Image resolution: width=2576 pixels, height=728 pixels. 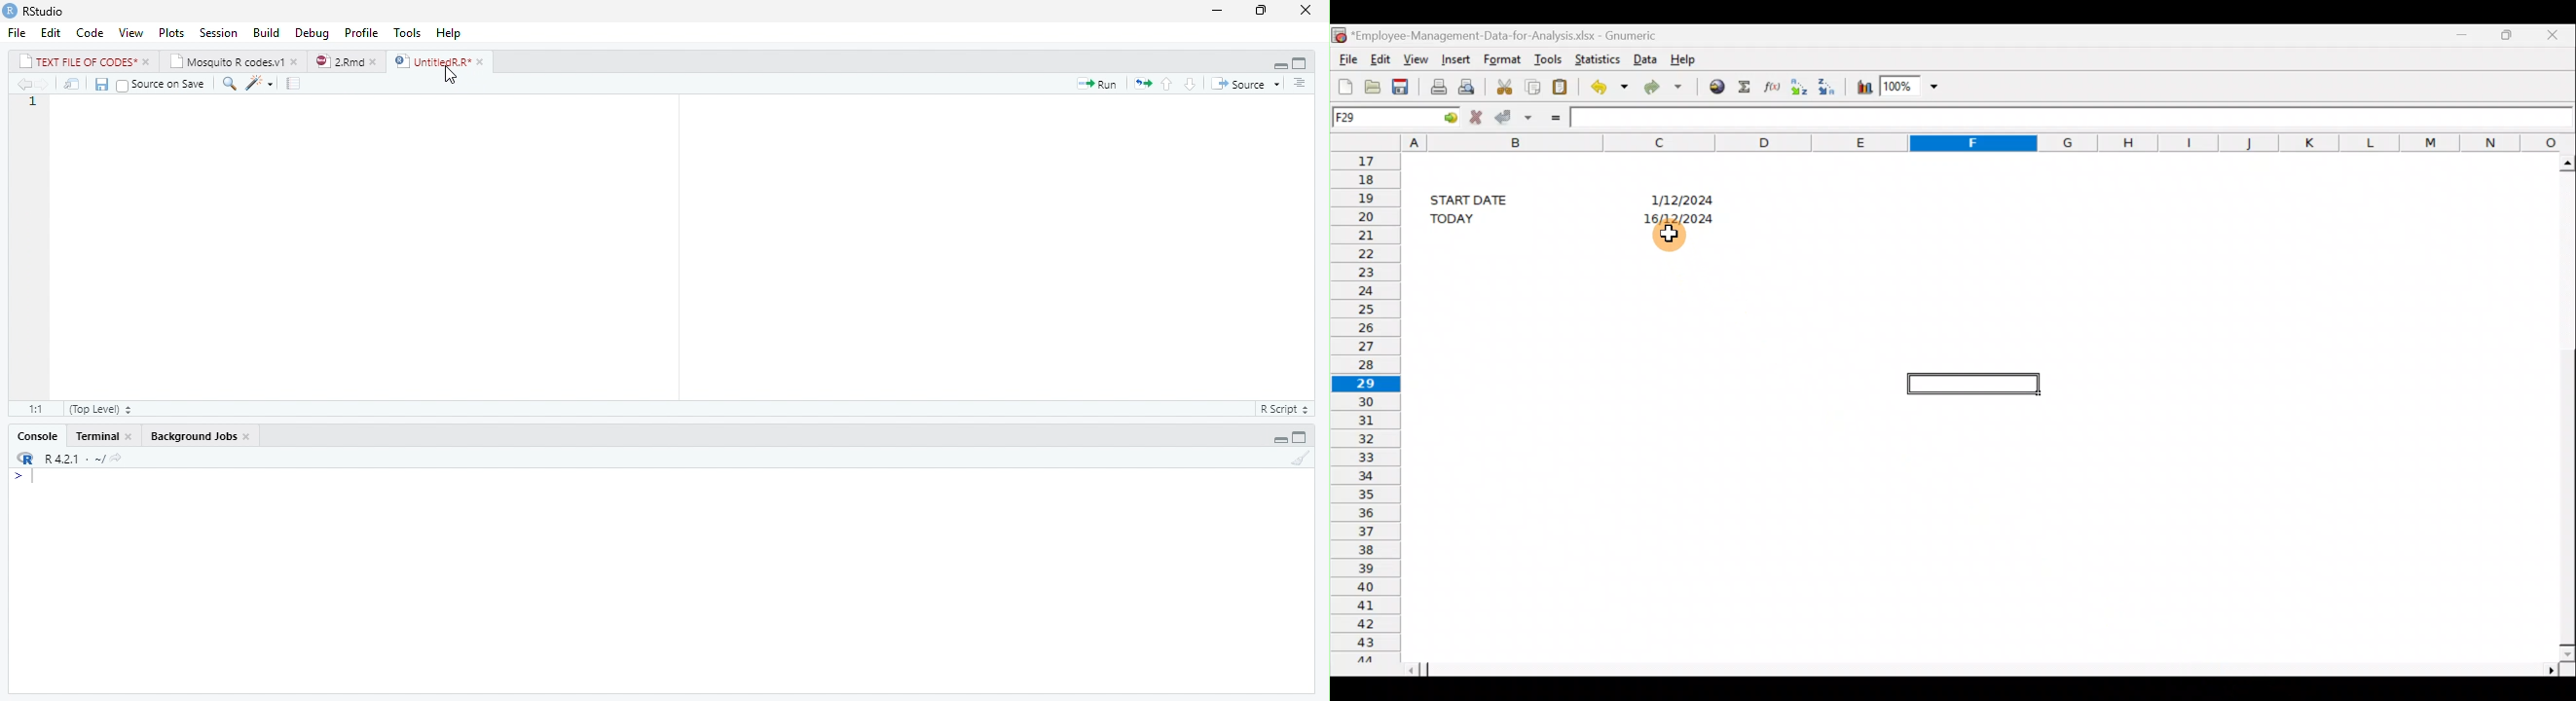 What do you see at coordinates (21, 84) in the screenshot?
I see `Go to previous location` at bounding box center [21, 84].